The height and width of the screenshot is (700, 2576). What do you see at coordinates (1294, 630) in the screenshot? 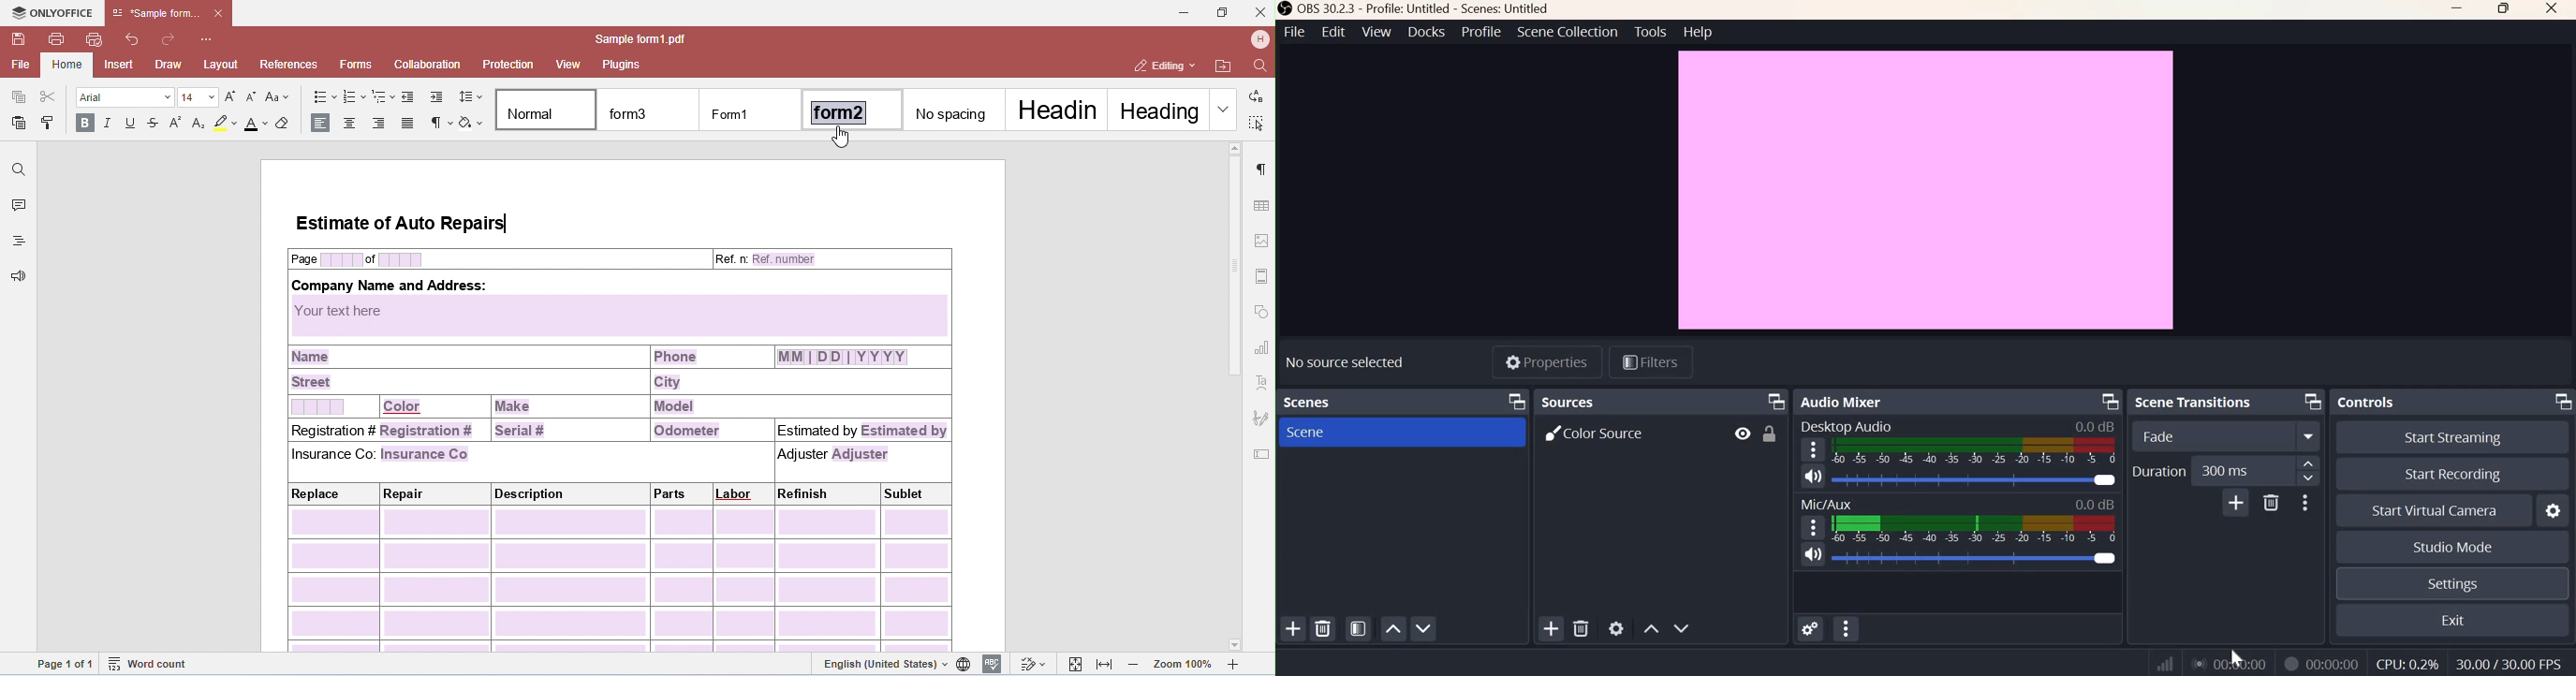
I see `Add scene` at bounding box center [1294, 630].